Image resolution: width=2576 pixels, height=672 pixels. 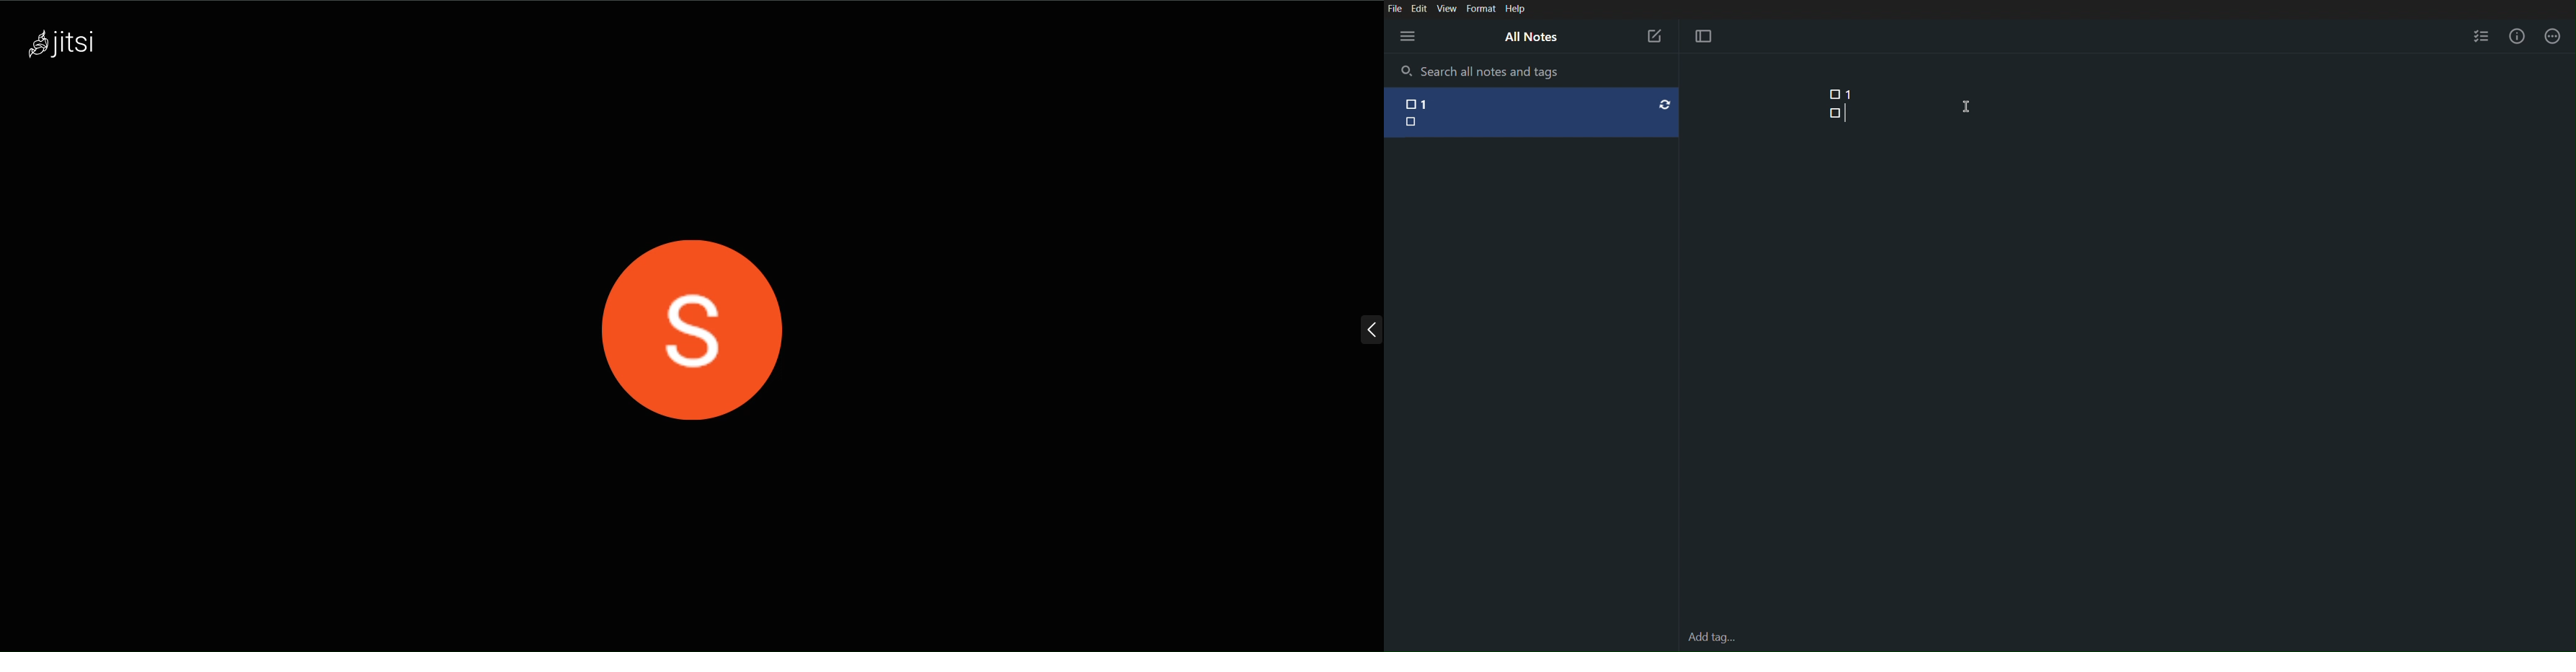 I want to click on Format, so click(x=1480, y=9).